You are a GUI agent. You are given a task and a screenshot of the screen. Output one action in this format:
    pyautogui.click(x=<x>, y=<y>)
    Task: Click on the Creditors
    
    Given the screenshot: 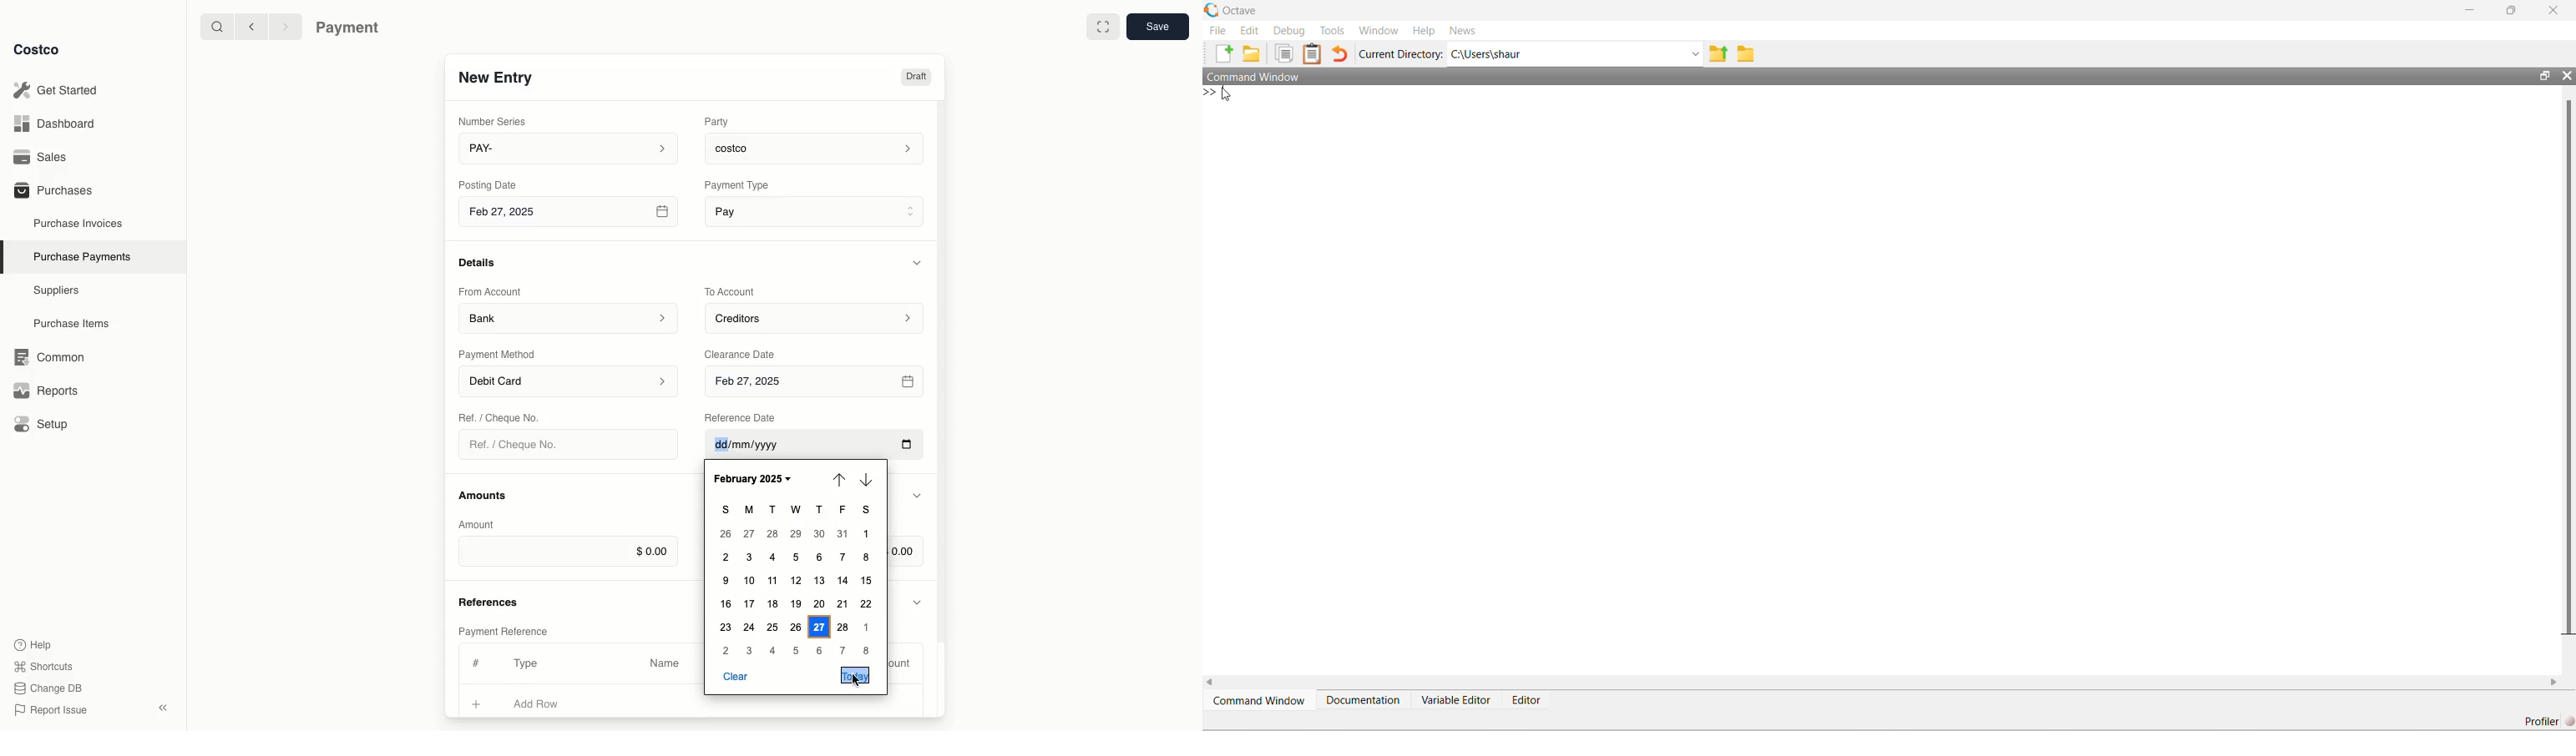 What is the action you would take?
    pyautogui.click(x=817, y=317)
    